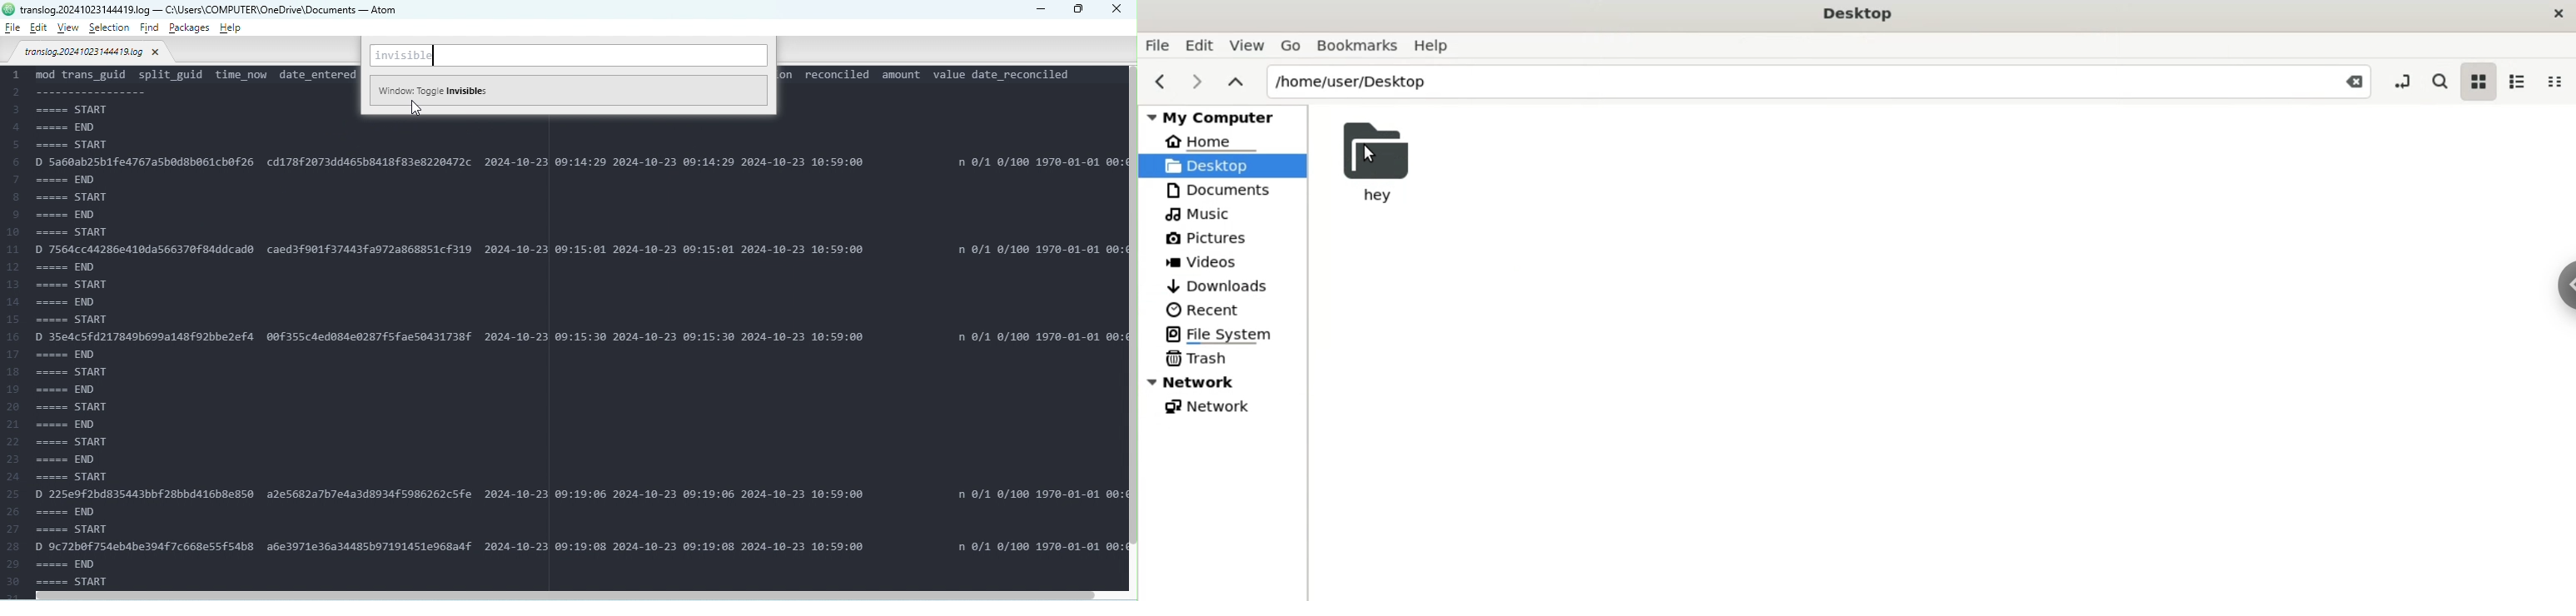  Describe the element at coordinates (12, 27) in the screenshot. I see `File` at that location.